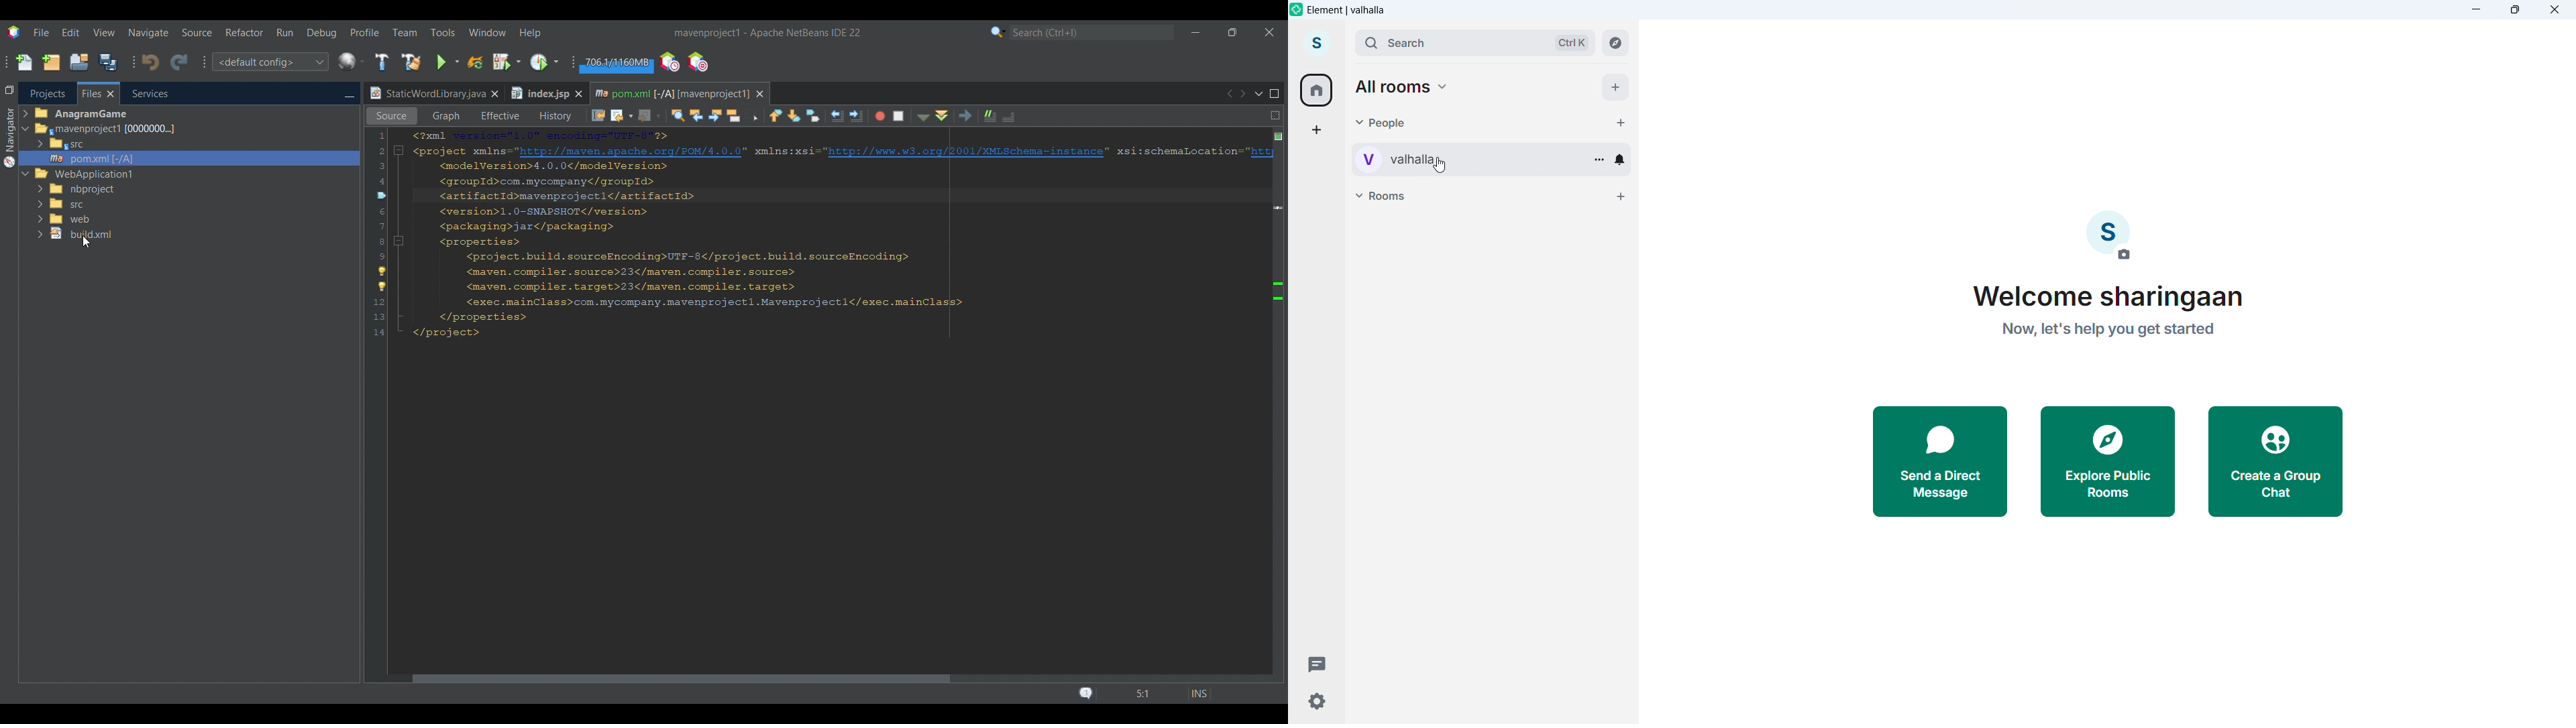 This screenshot has width=2576, height=728. Describe the element at coordinates (1598, 158) in the screenshot. I see `Conversation options` at that location.